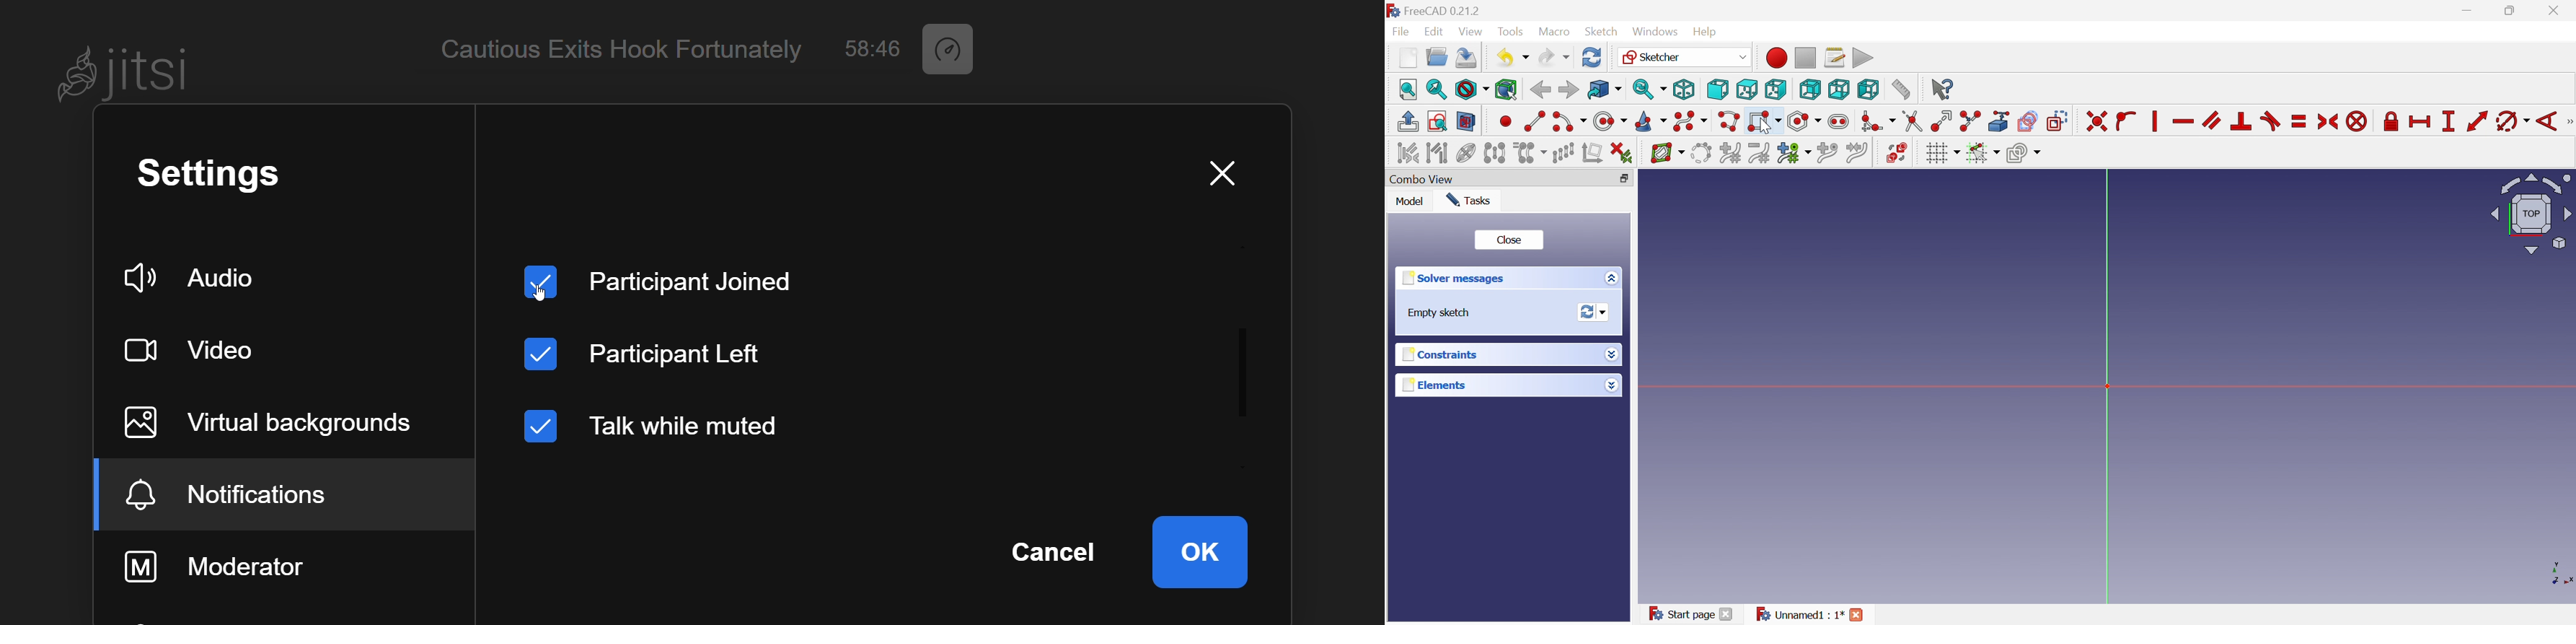 This screenshot has height=644, width=2576. What do you see at coordinates (1858, 614) in the screenshot?
I see `Close` at bounding box center [1858, 614].